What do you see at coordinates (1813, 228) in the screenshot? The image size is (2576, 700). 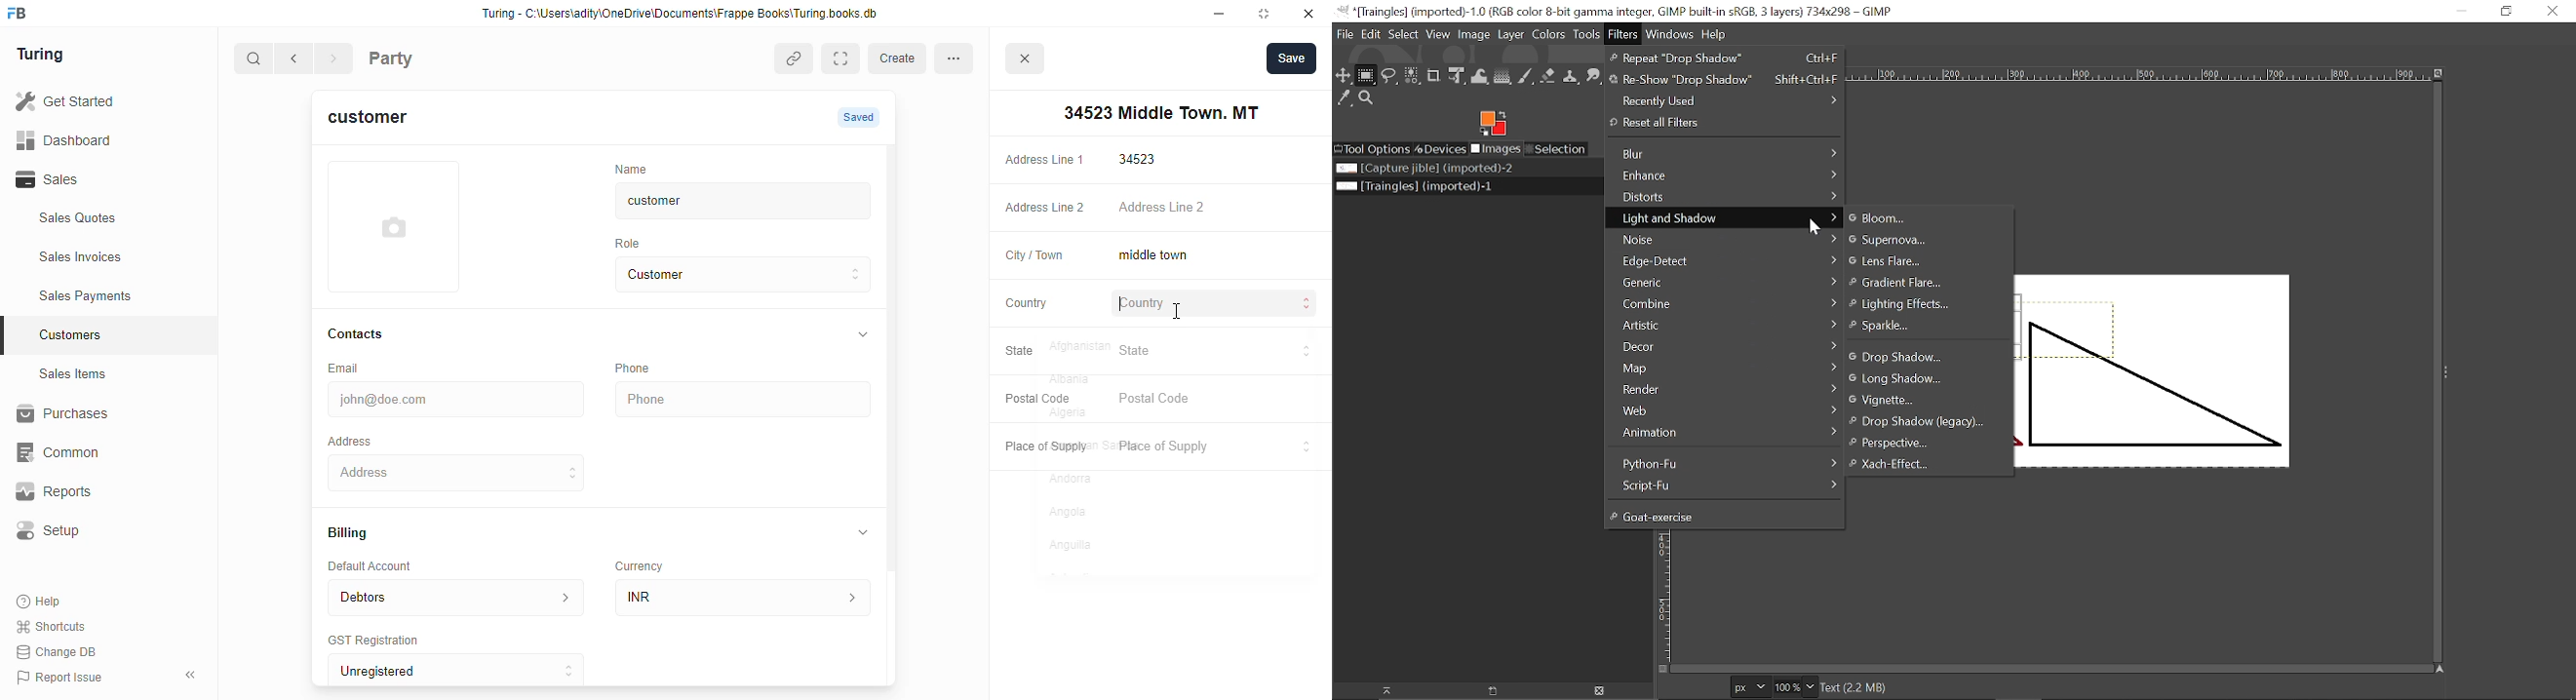 I see `Cursor` at bounding box center [1813, 228].